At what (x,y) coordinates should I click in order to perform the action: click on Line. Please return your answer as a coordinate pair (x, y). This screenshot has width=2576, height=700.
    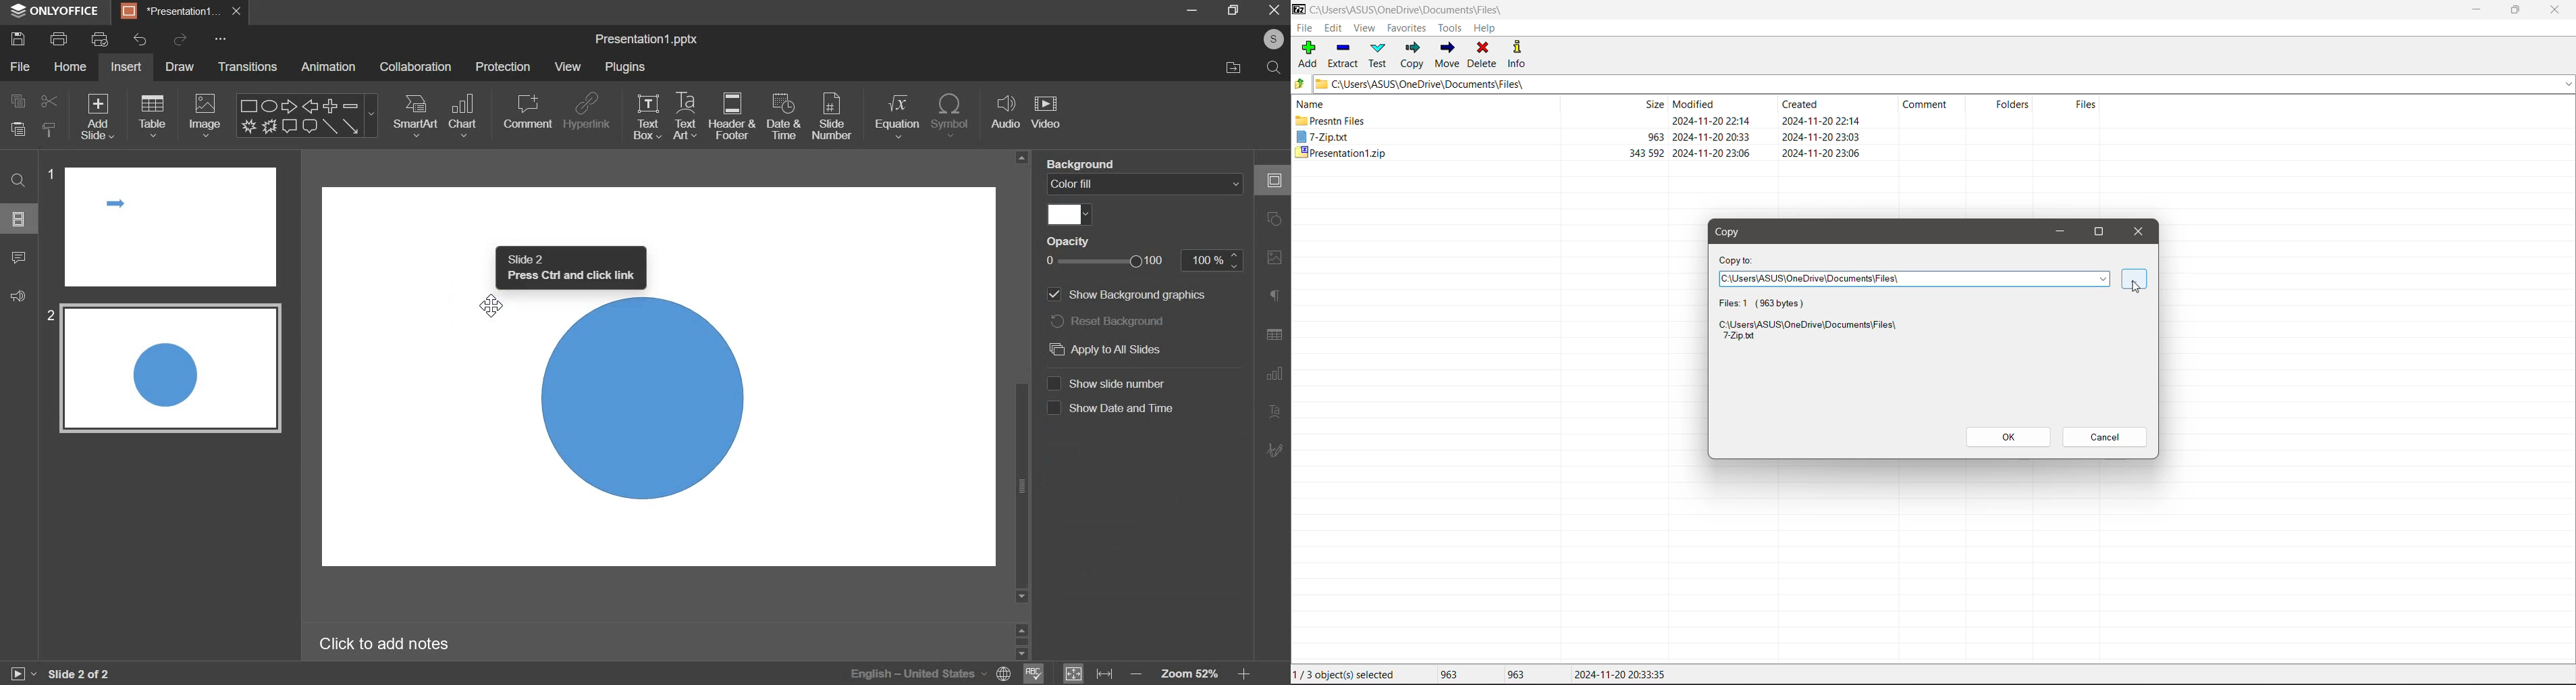
    Looking at the image, I should click on (329, 126).